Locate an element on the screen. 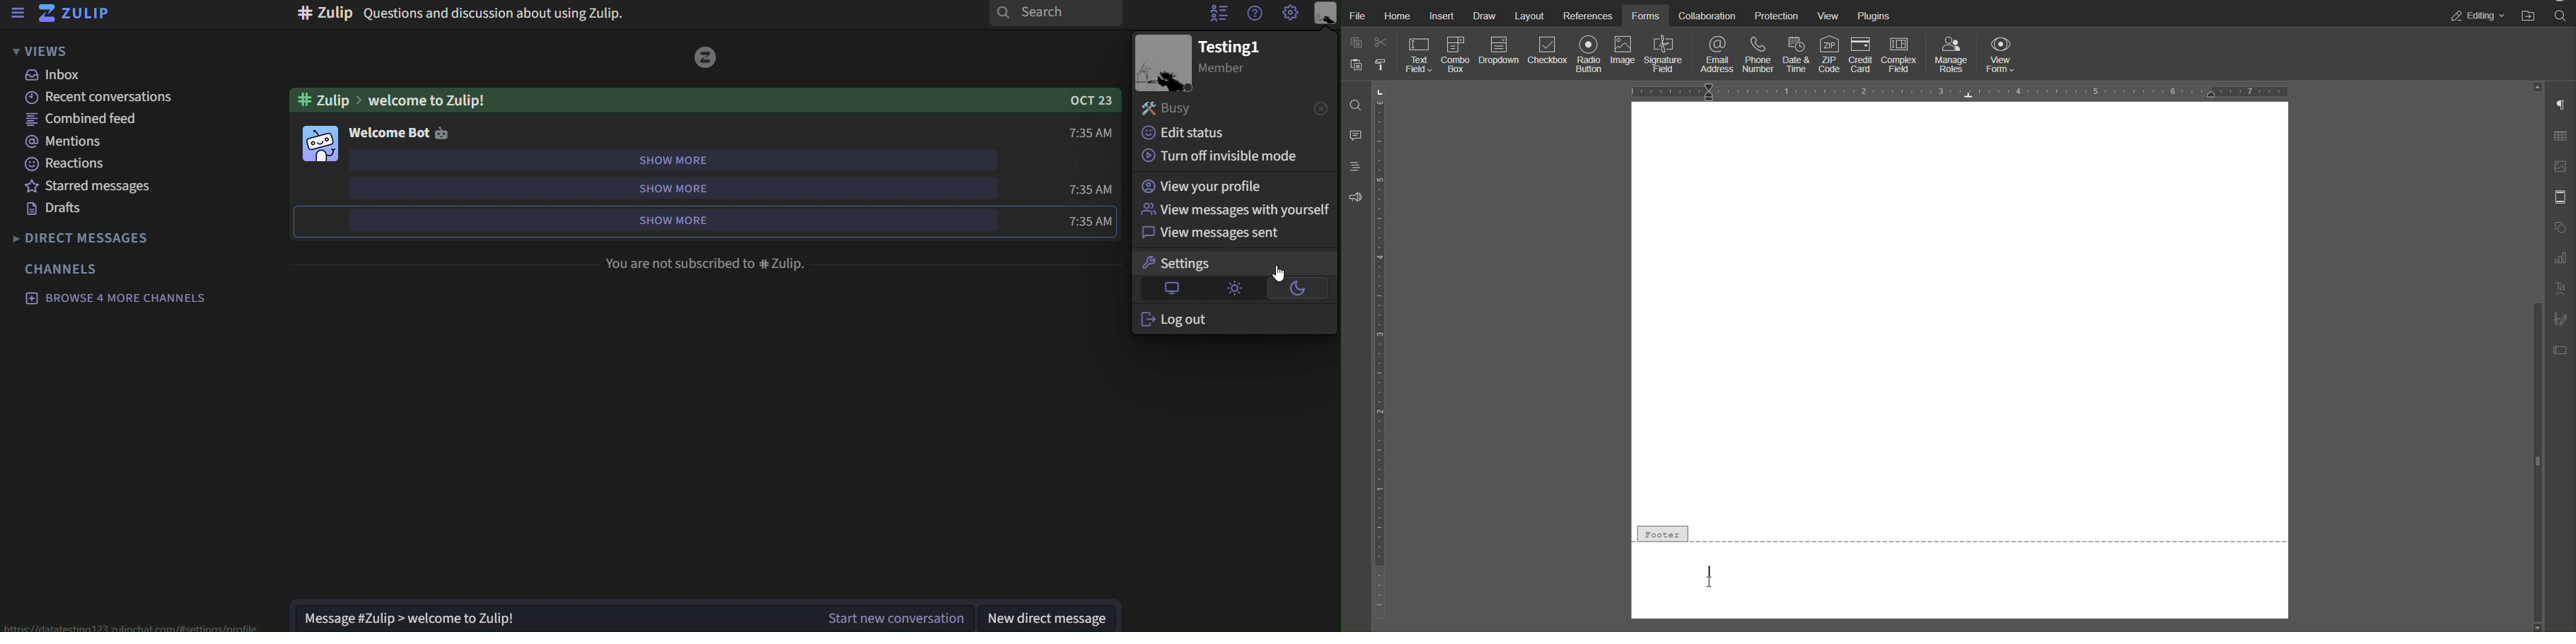  cut is located at coordinates (1382, 45).